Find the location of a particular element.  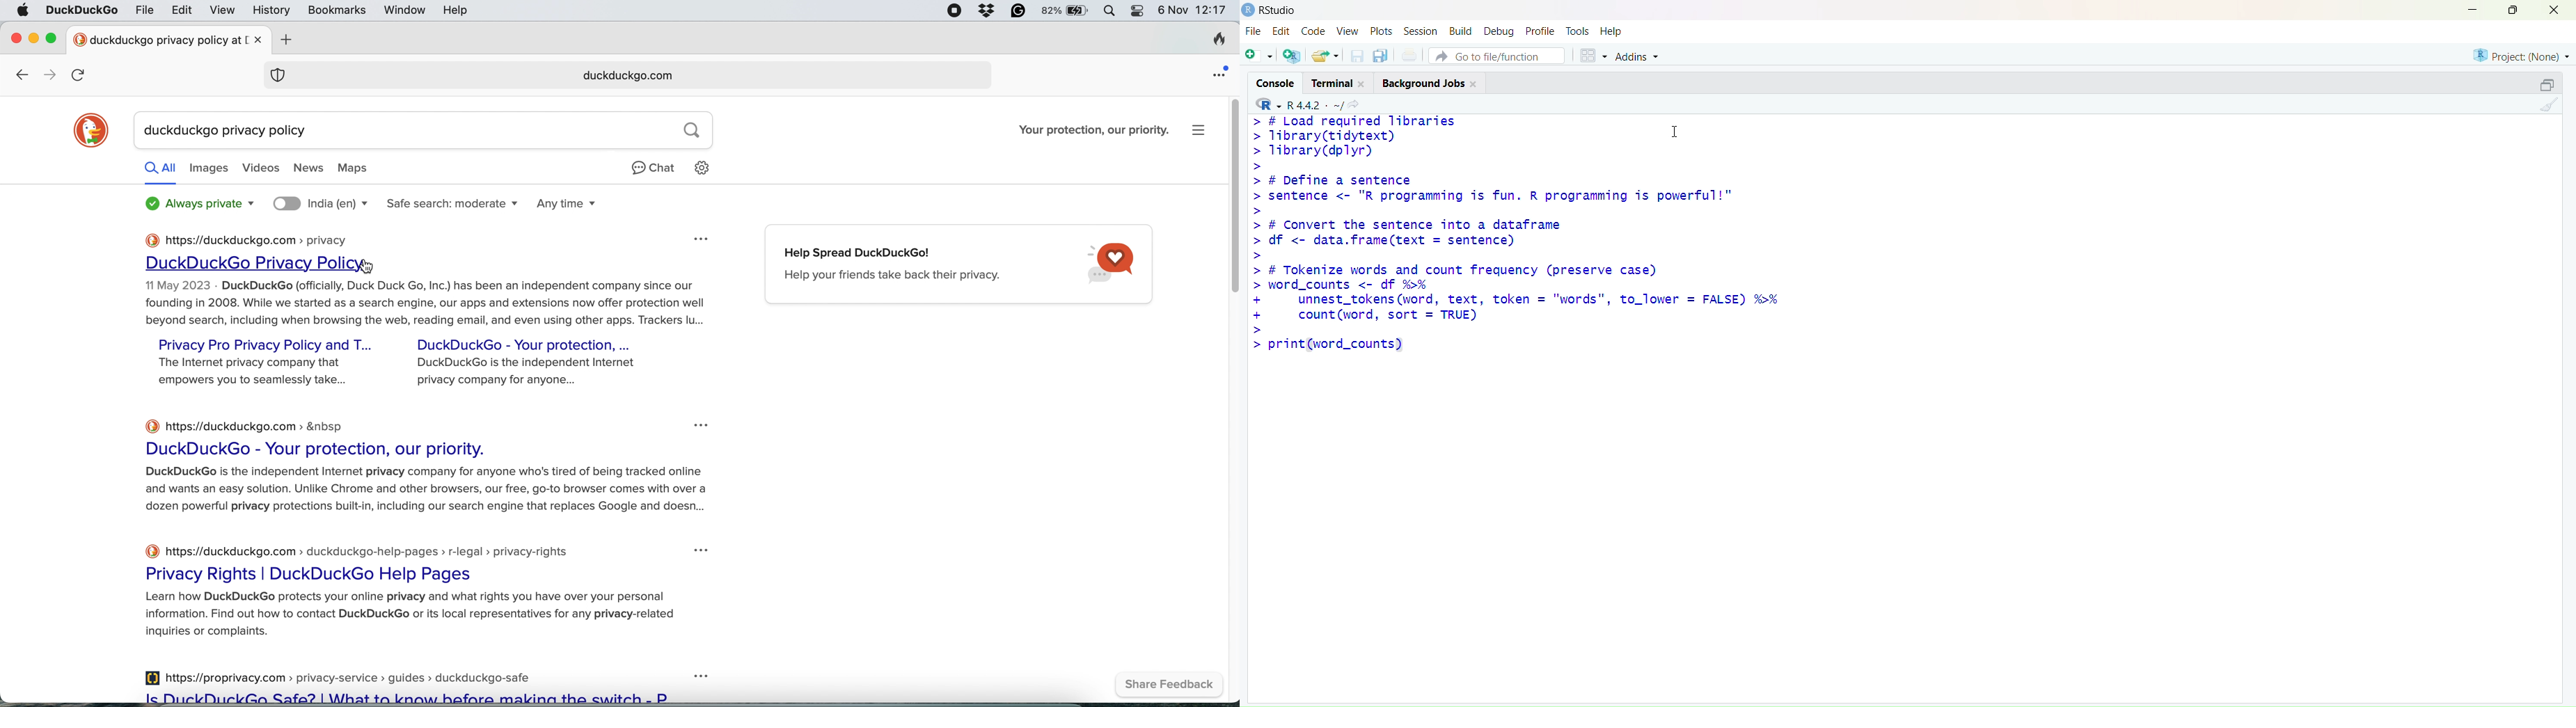

view the current working directory is located at coordinates (1354, 106).